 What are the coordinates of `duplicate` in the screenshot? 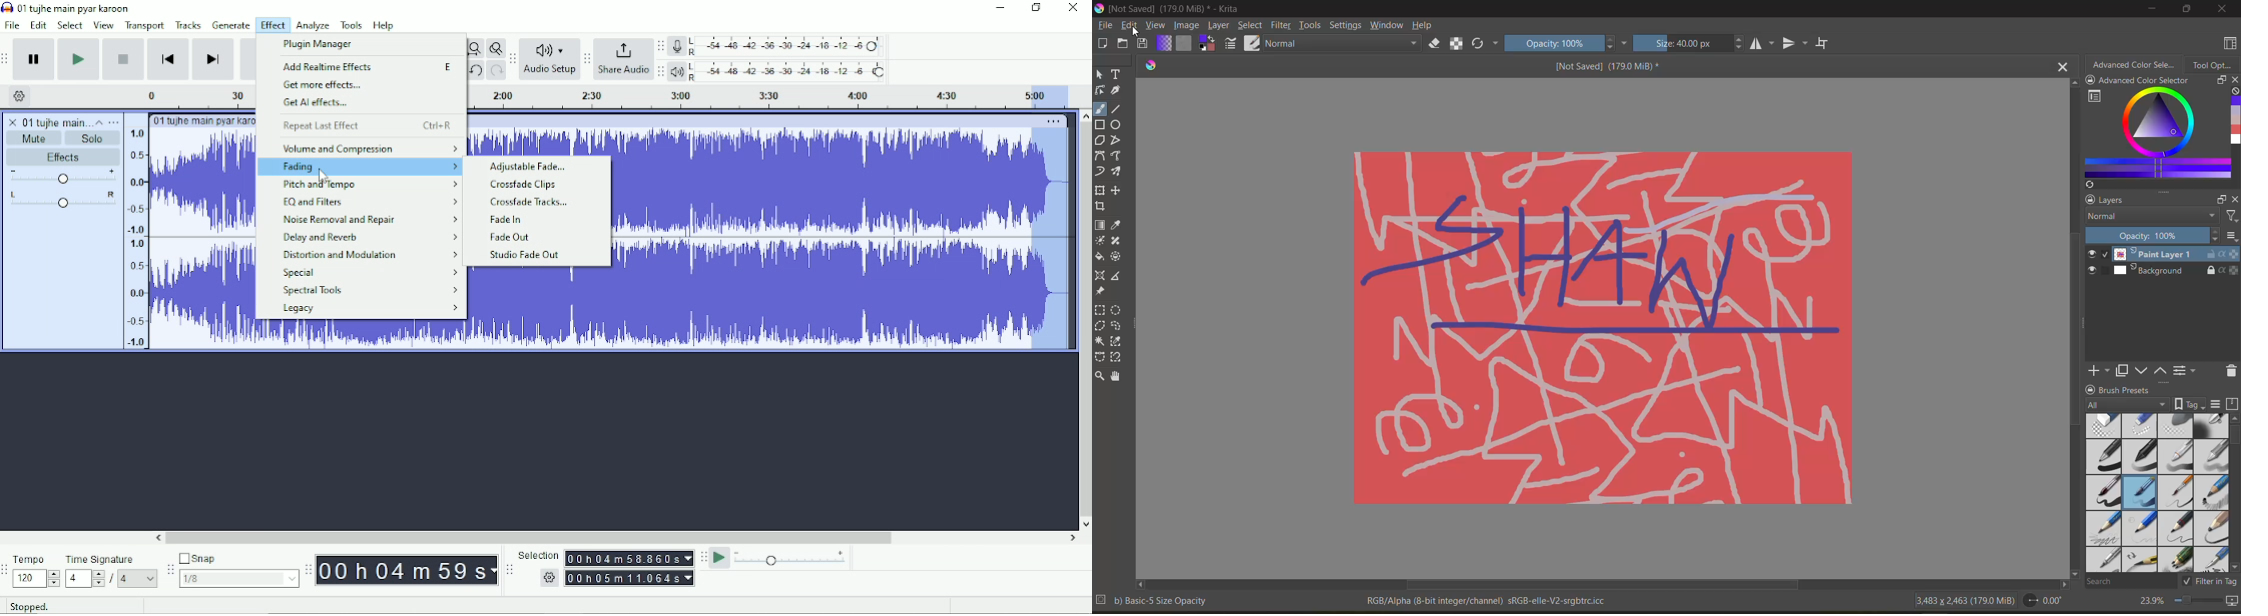 It's located at (2123, 370).